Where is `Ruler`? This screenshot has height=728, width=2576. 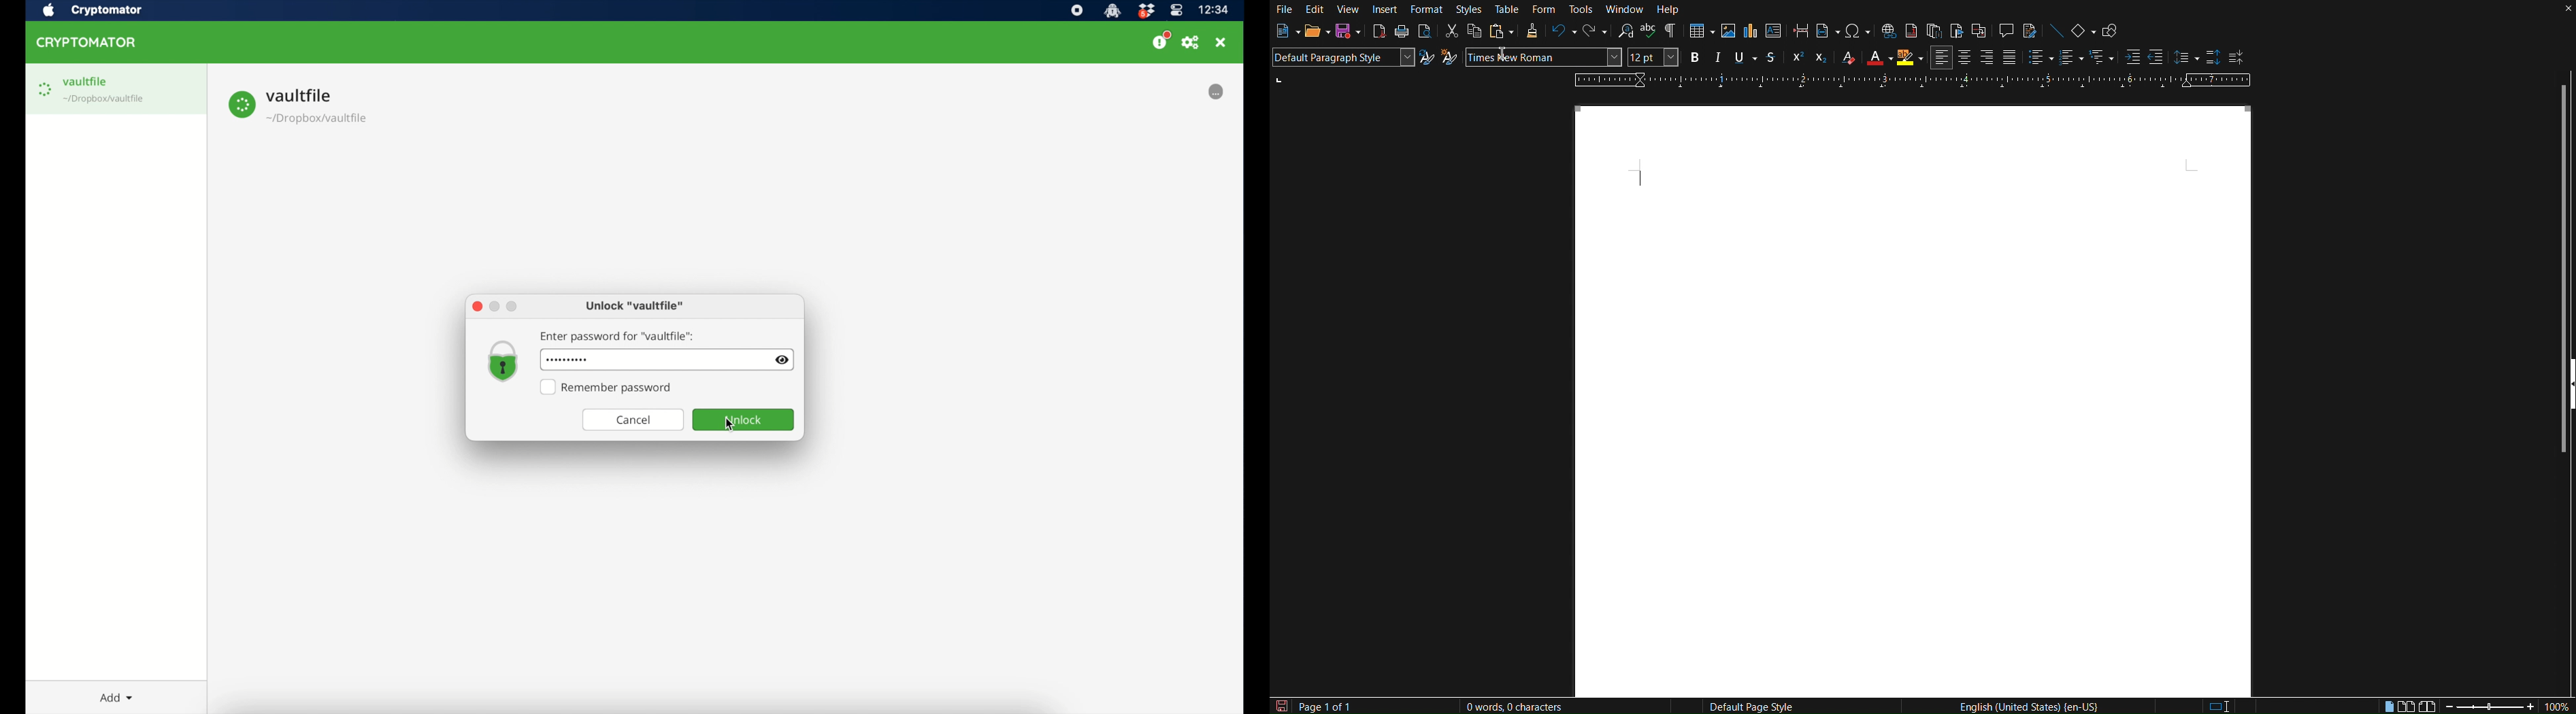 Ruler is located at coordinates (1913, 80).